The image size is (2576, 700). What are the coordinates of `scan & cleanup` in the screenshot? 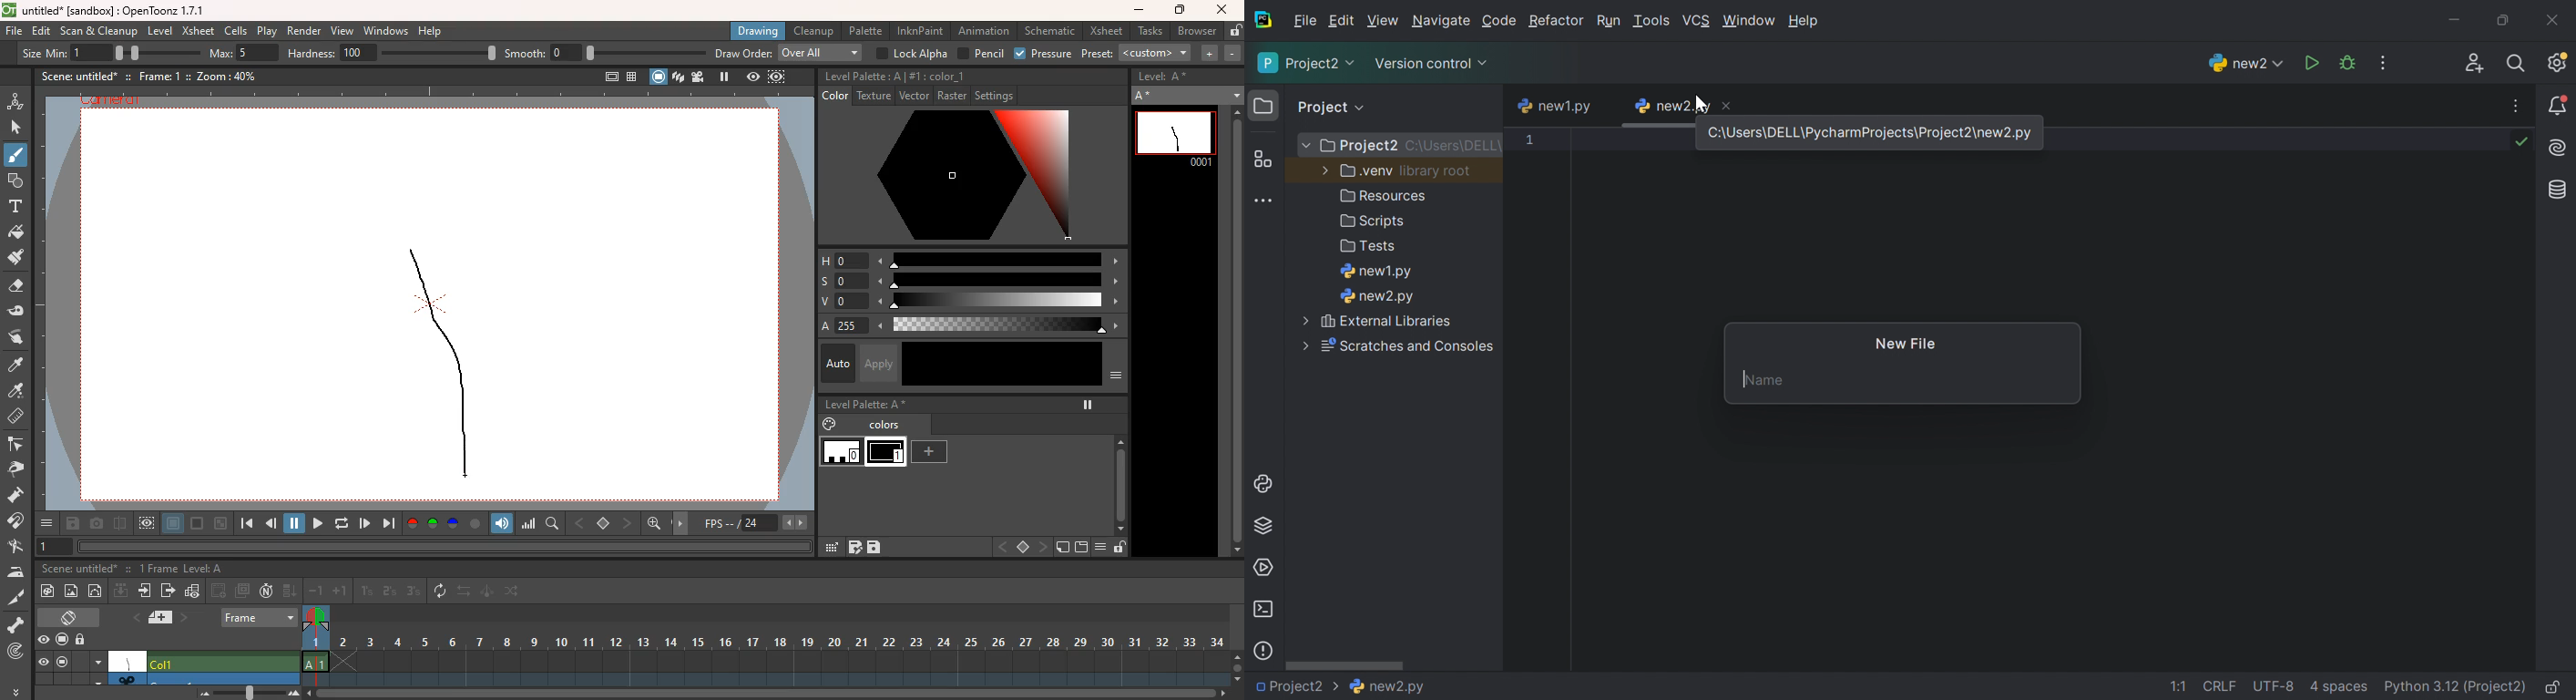 It's located at (100, 30).